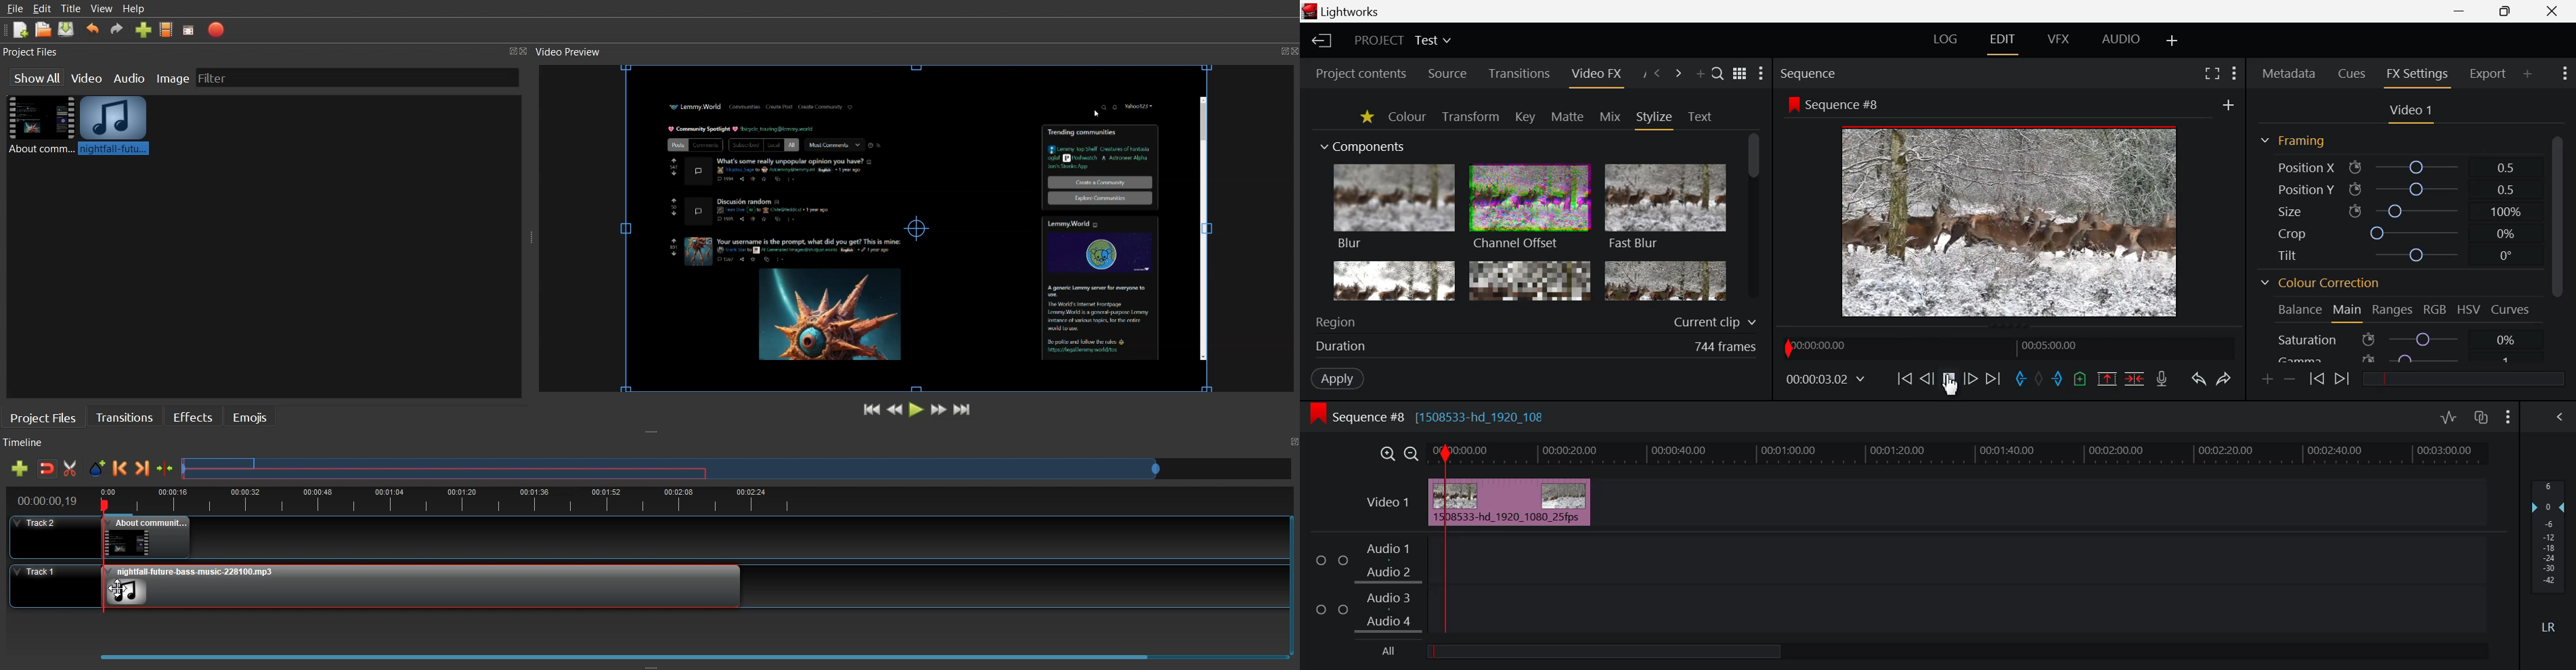 This screenshot has height=672, width=2576. Describe the element at coordinates (1292, 579) in the screenshot. I see `Vertical Scroll Bar` at that location.